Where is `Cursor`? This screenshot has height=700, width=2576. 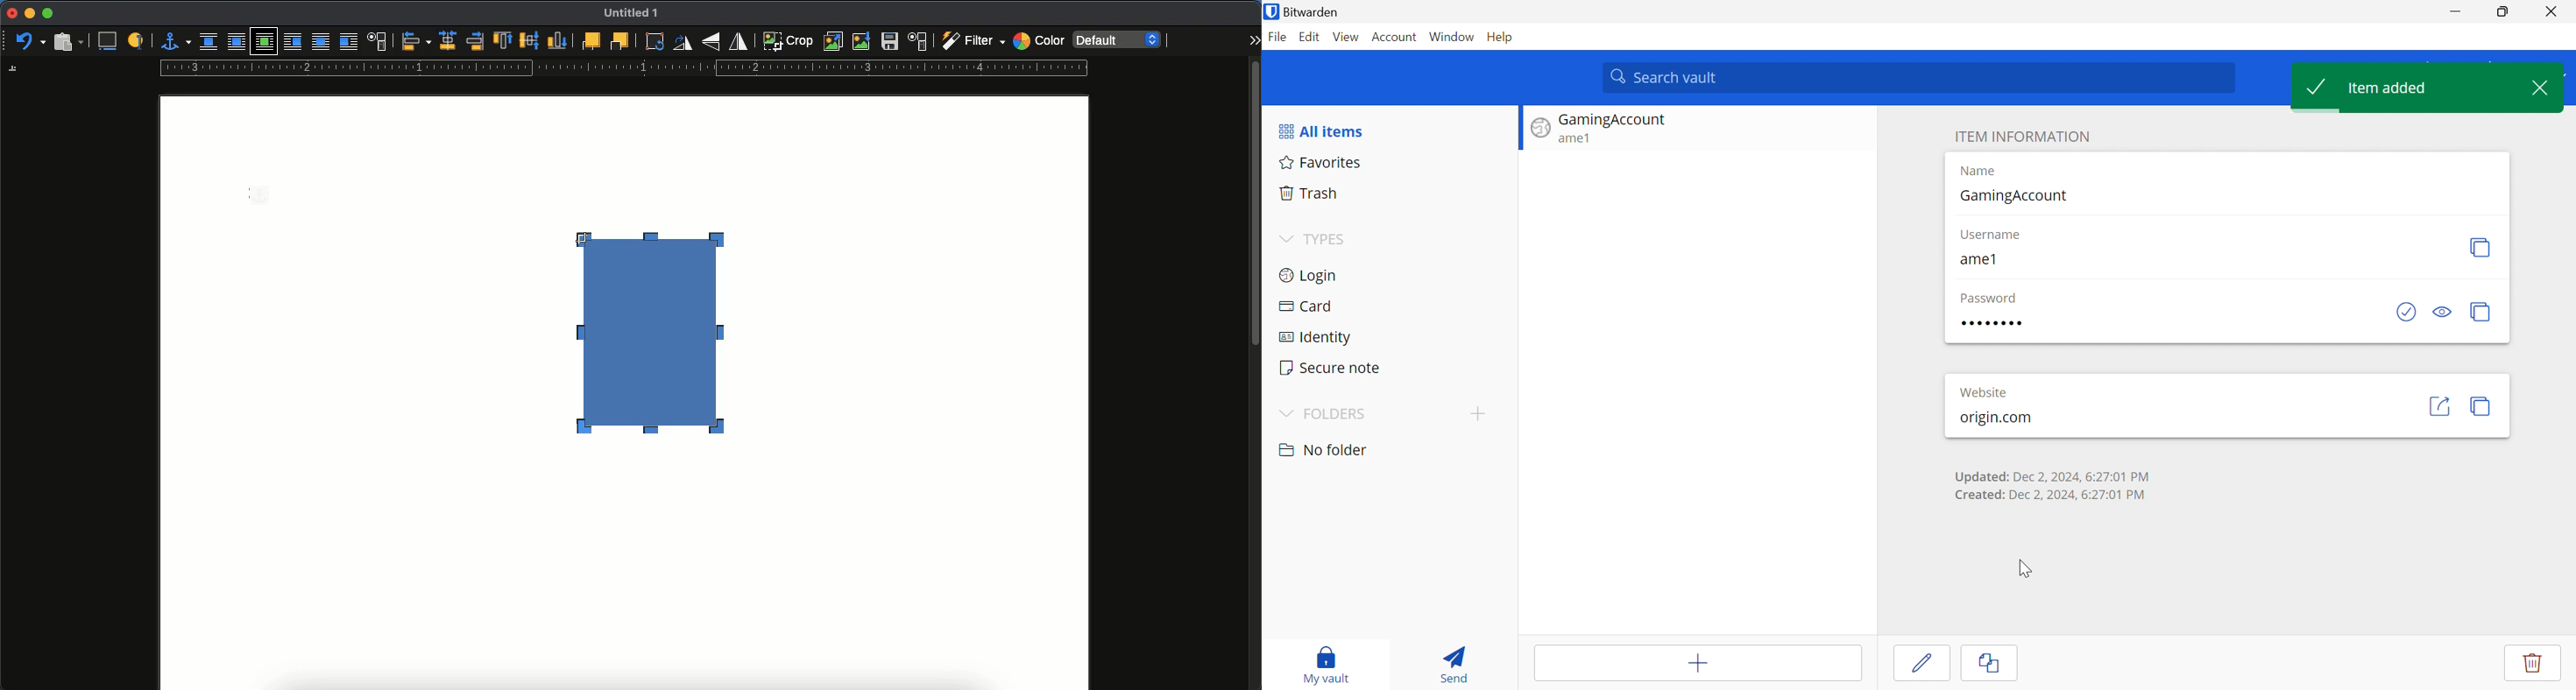
Cursor is located at coordinates (2025, 565).